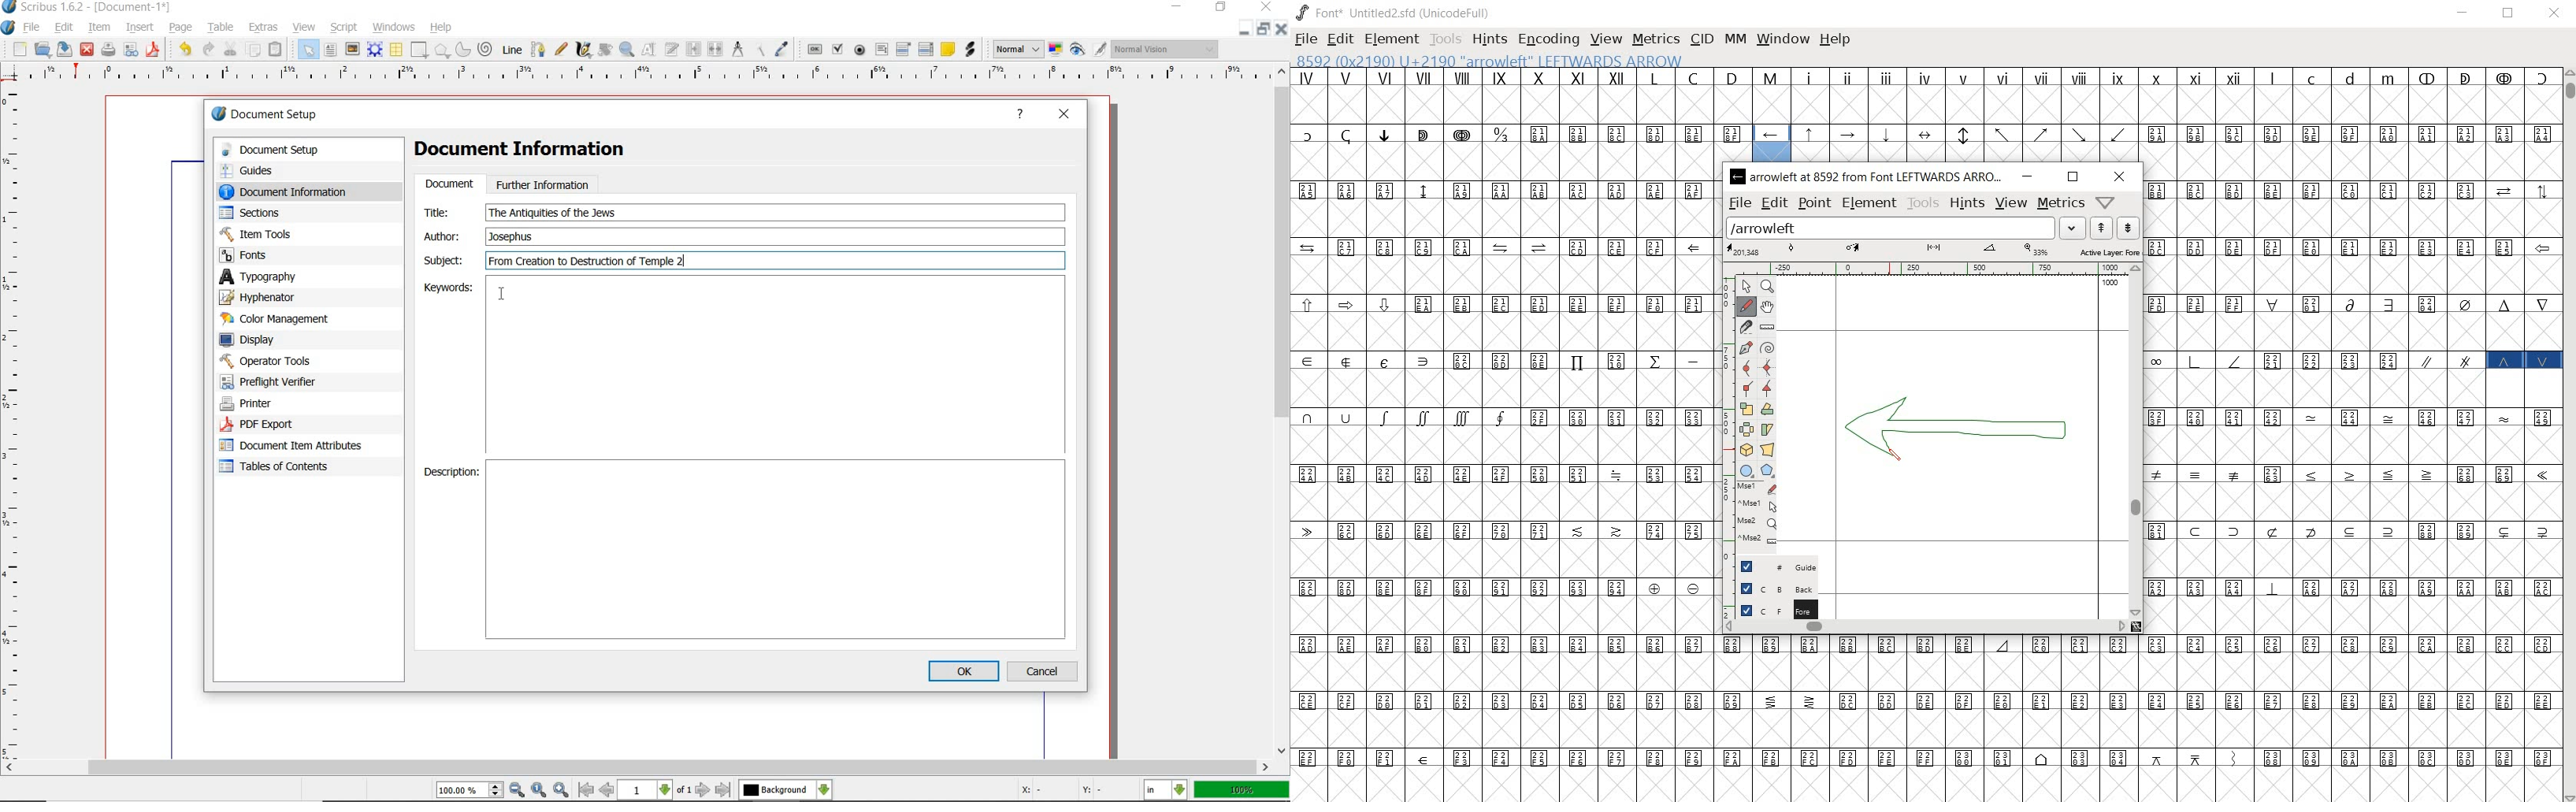  What do you see at coordinates (514, 236) in the screenshot?
I see `Author Text` at bounding box center [514, 236].